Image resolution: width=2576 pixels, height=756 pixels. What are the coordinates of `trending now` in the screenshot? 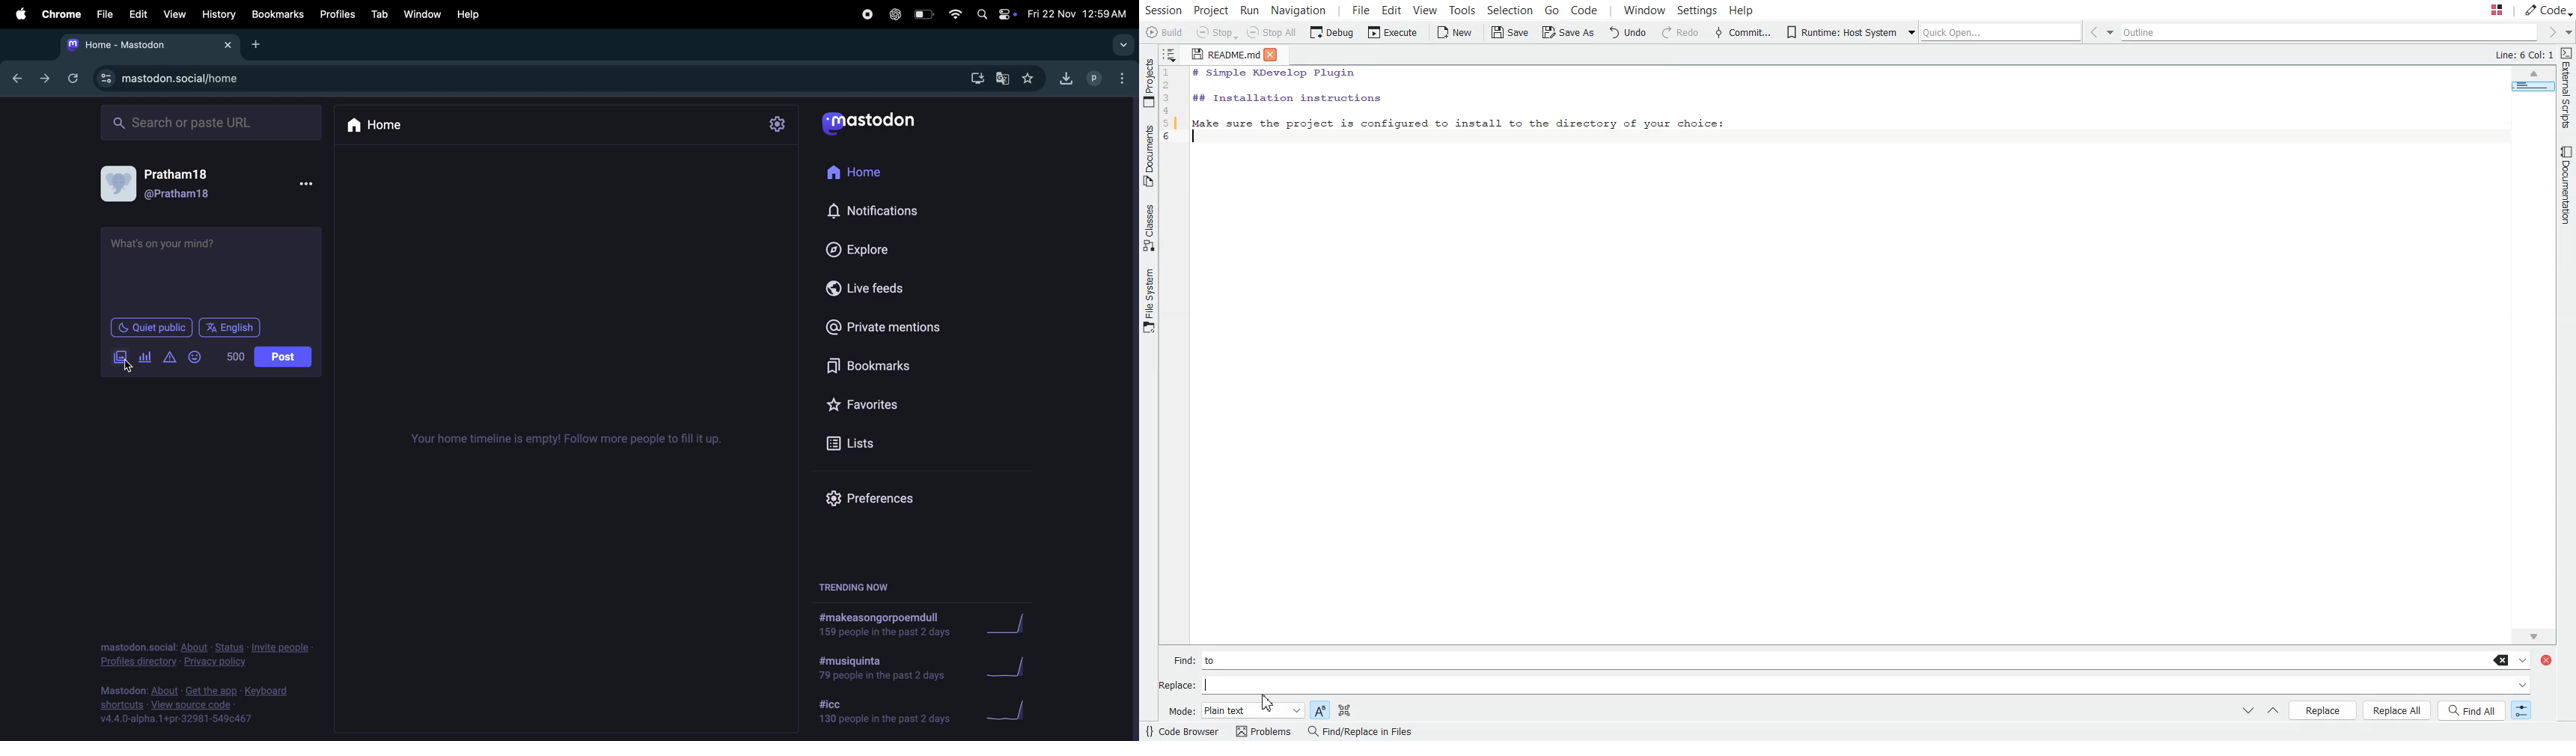 It's located at (854, 589).